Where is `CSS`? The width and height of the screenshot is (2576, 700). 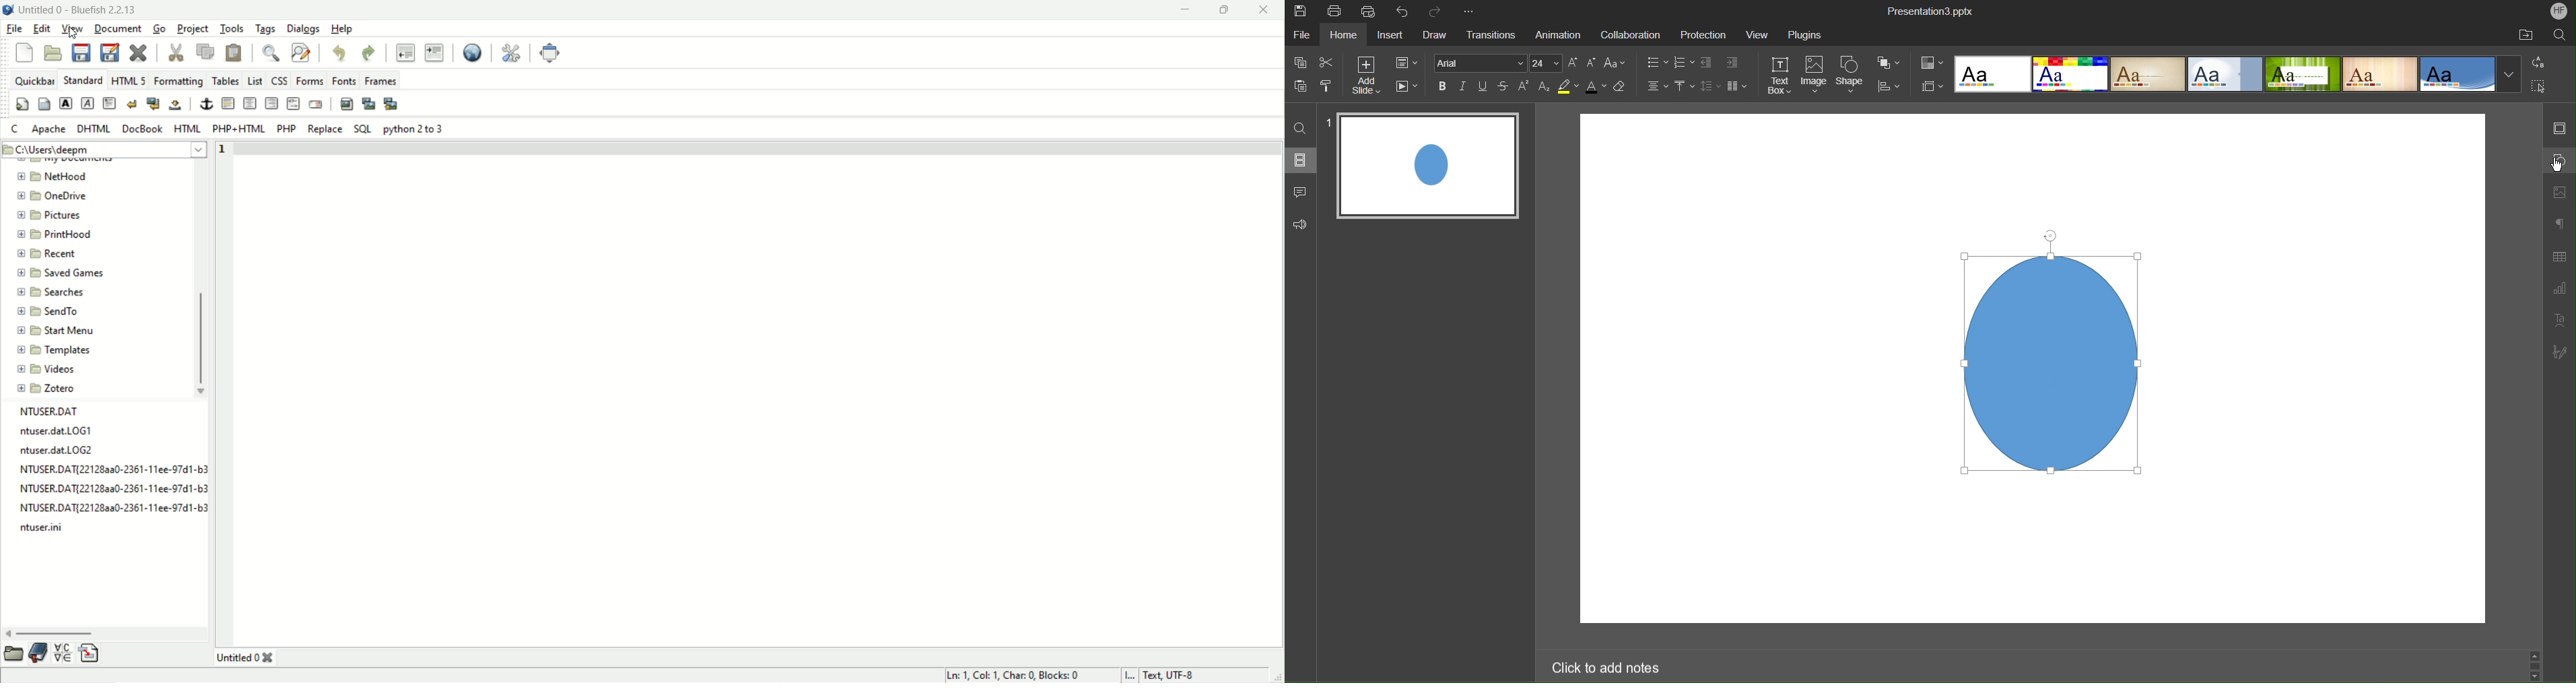 CSS is located at coordinates (279, 80).